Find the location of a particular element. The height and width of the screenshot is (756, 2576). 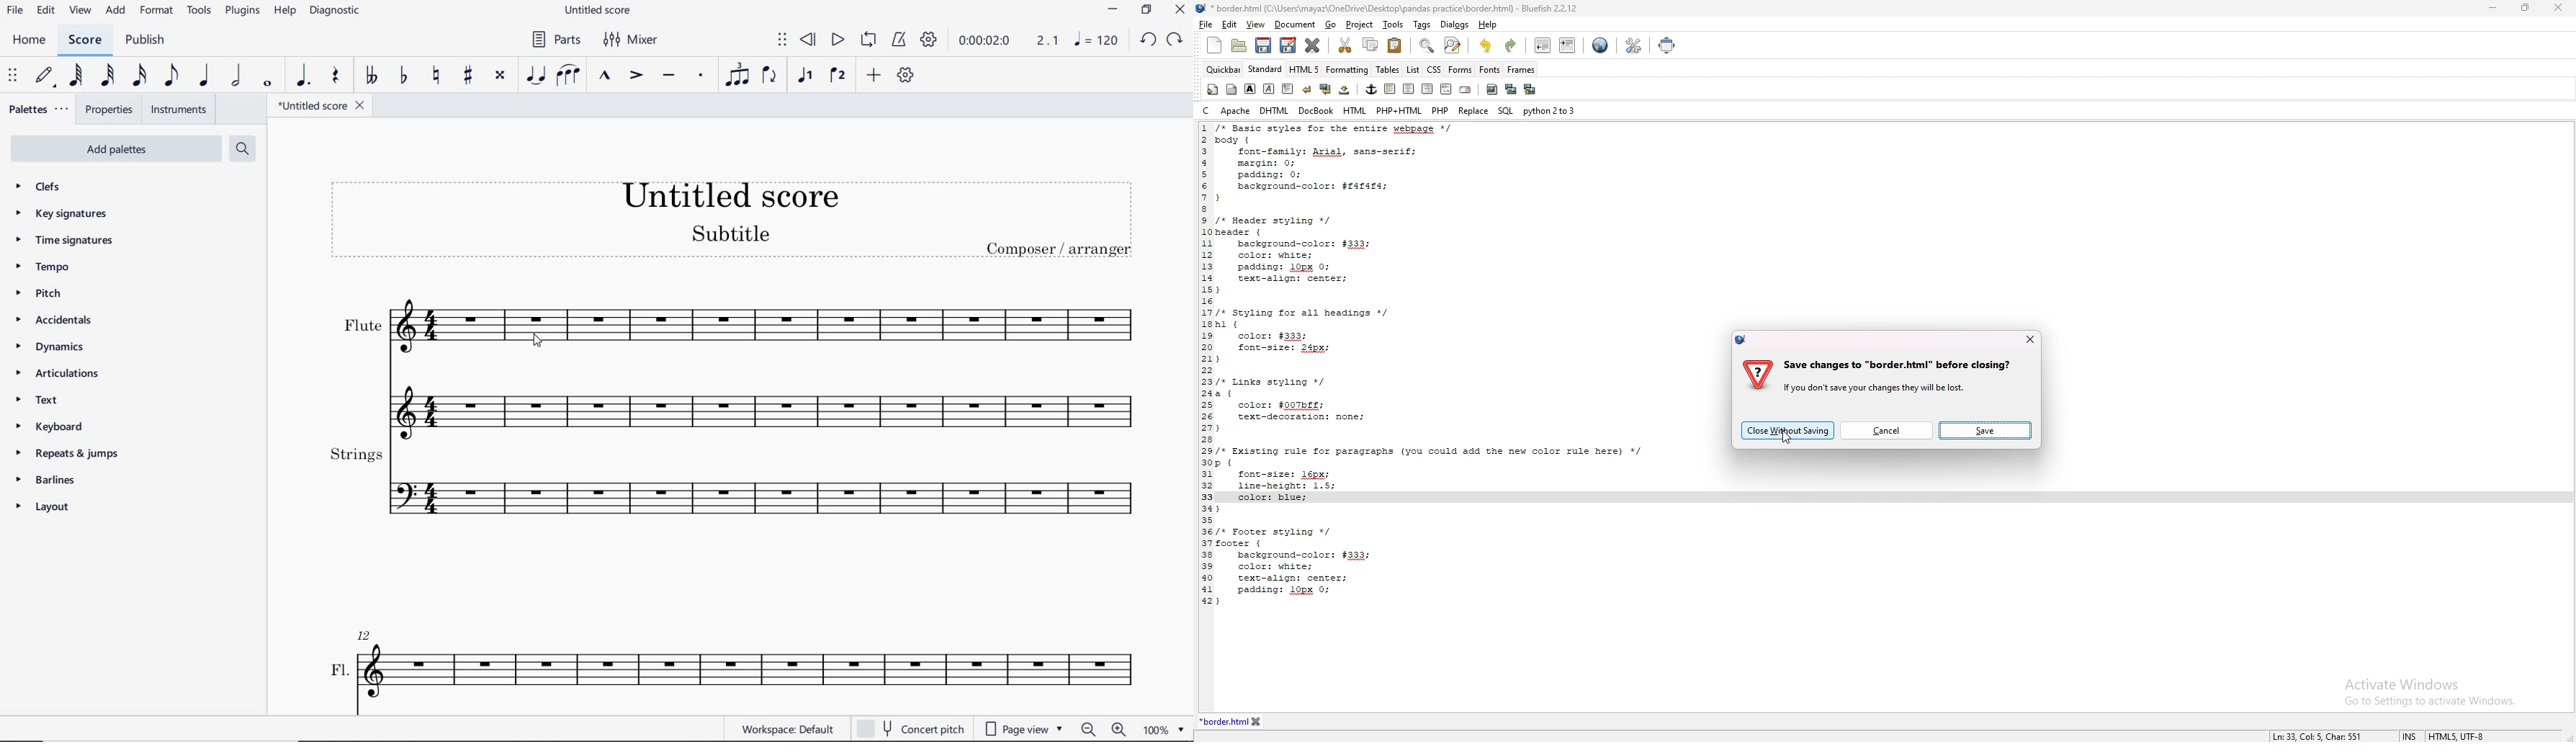

zoom factor is located at coordinates (1165, 729).